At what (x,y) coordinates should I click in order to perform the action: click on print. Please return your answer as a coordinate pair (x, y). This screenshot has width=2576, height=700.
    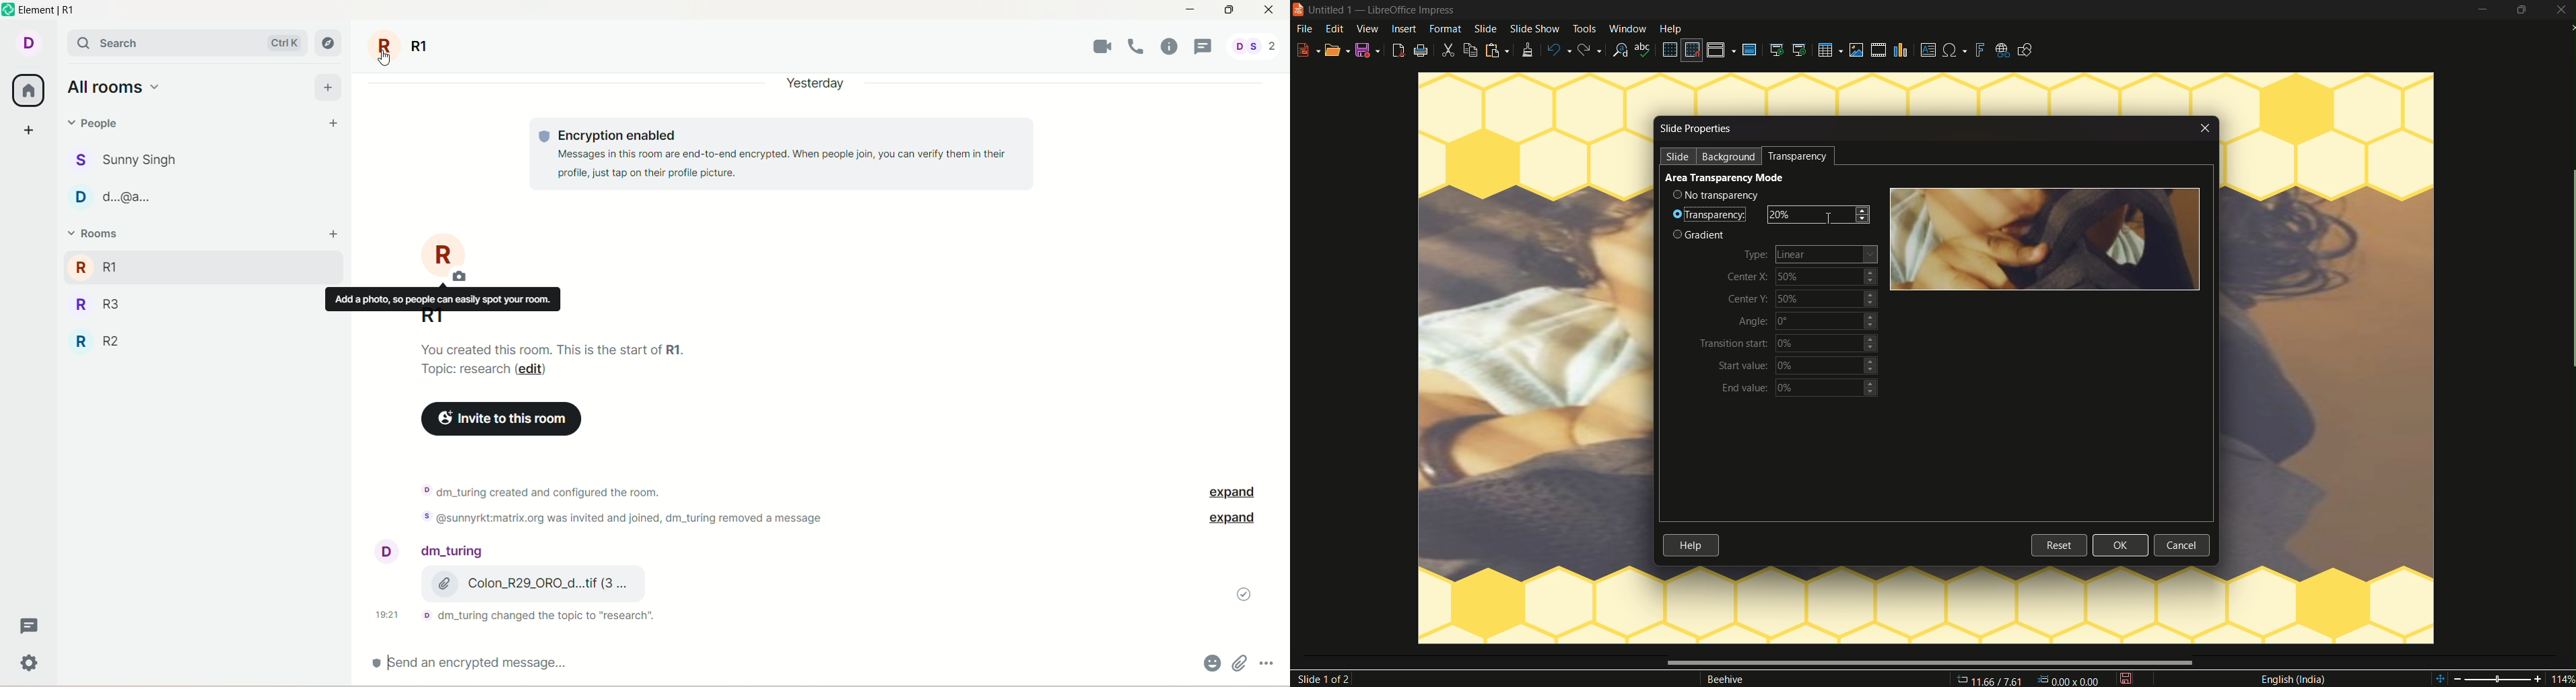
    Looking at the image, I should click on (1422, 51).